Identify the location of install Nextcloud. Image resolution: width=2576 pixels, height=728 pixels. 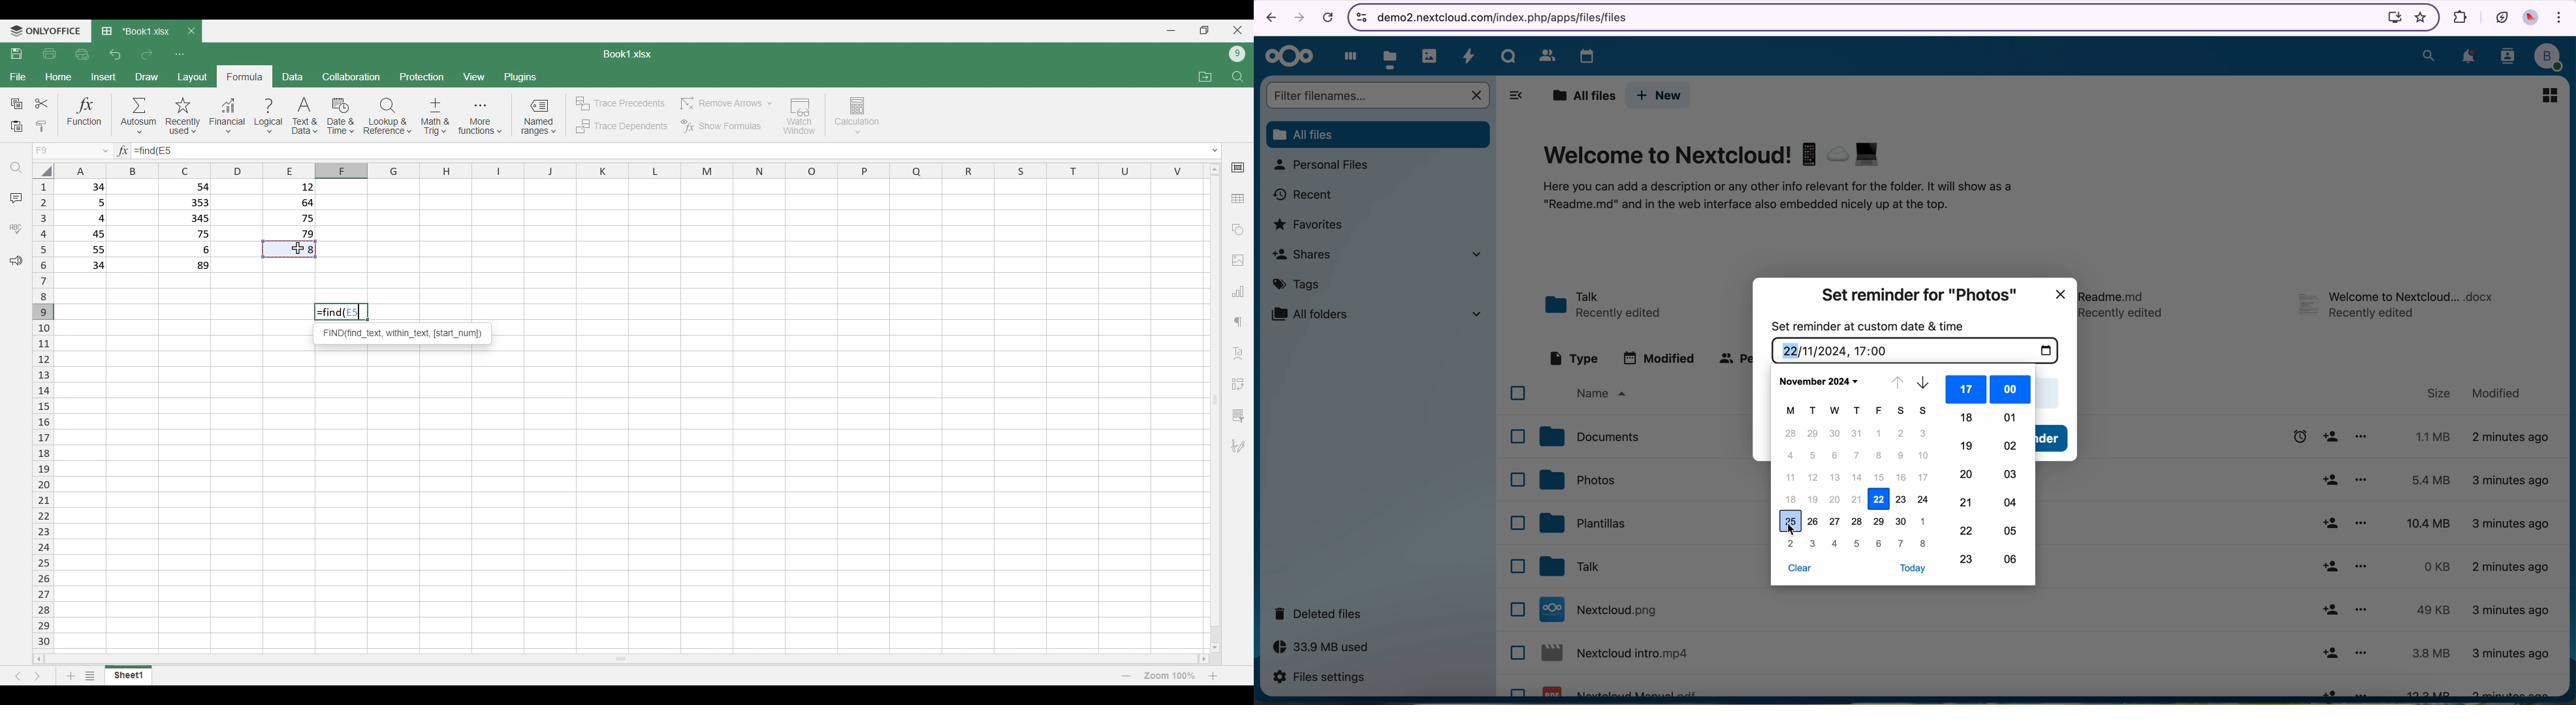
(2391, 18).